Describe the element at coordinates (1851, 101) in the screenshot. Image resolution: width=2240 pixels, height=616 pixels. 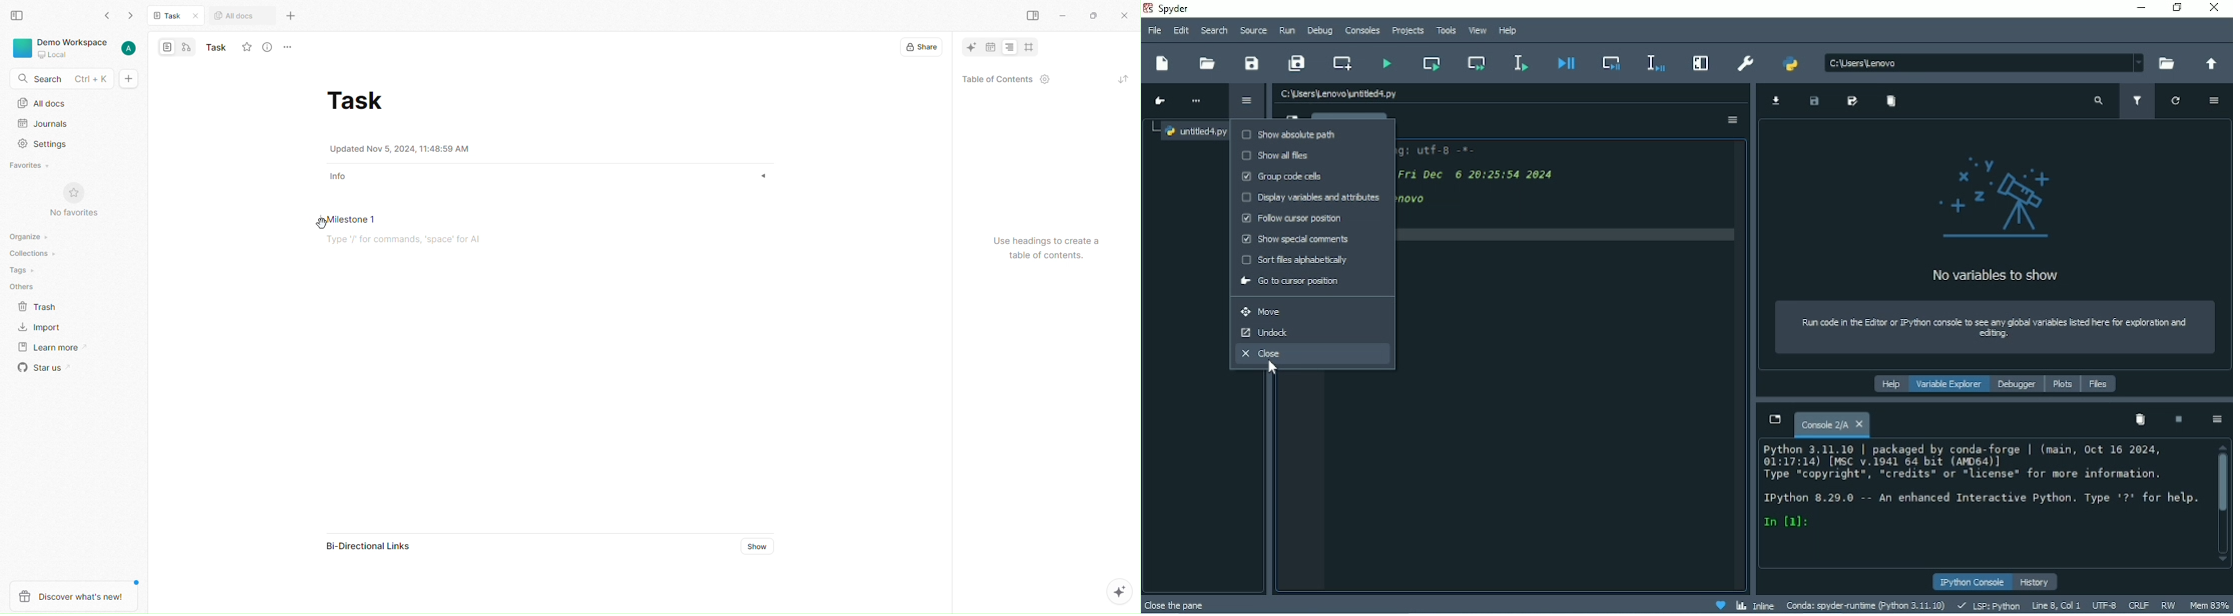
I see `Save data as` at that location.